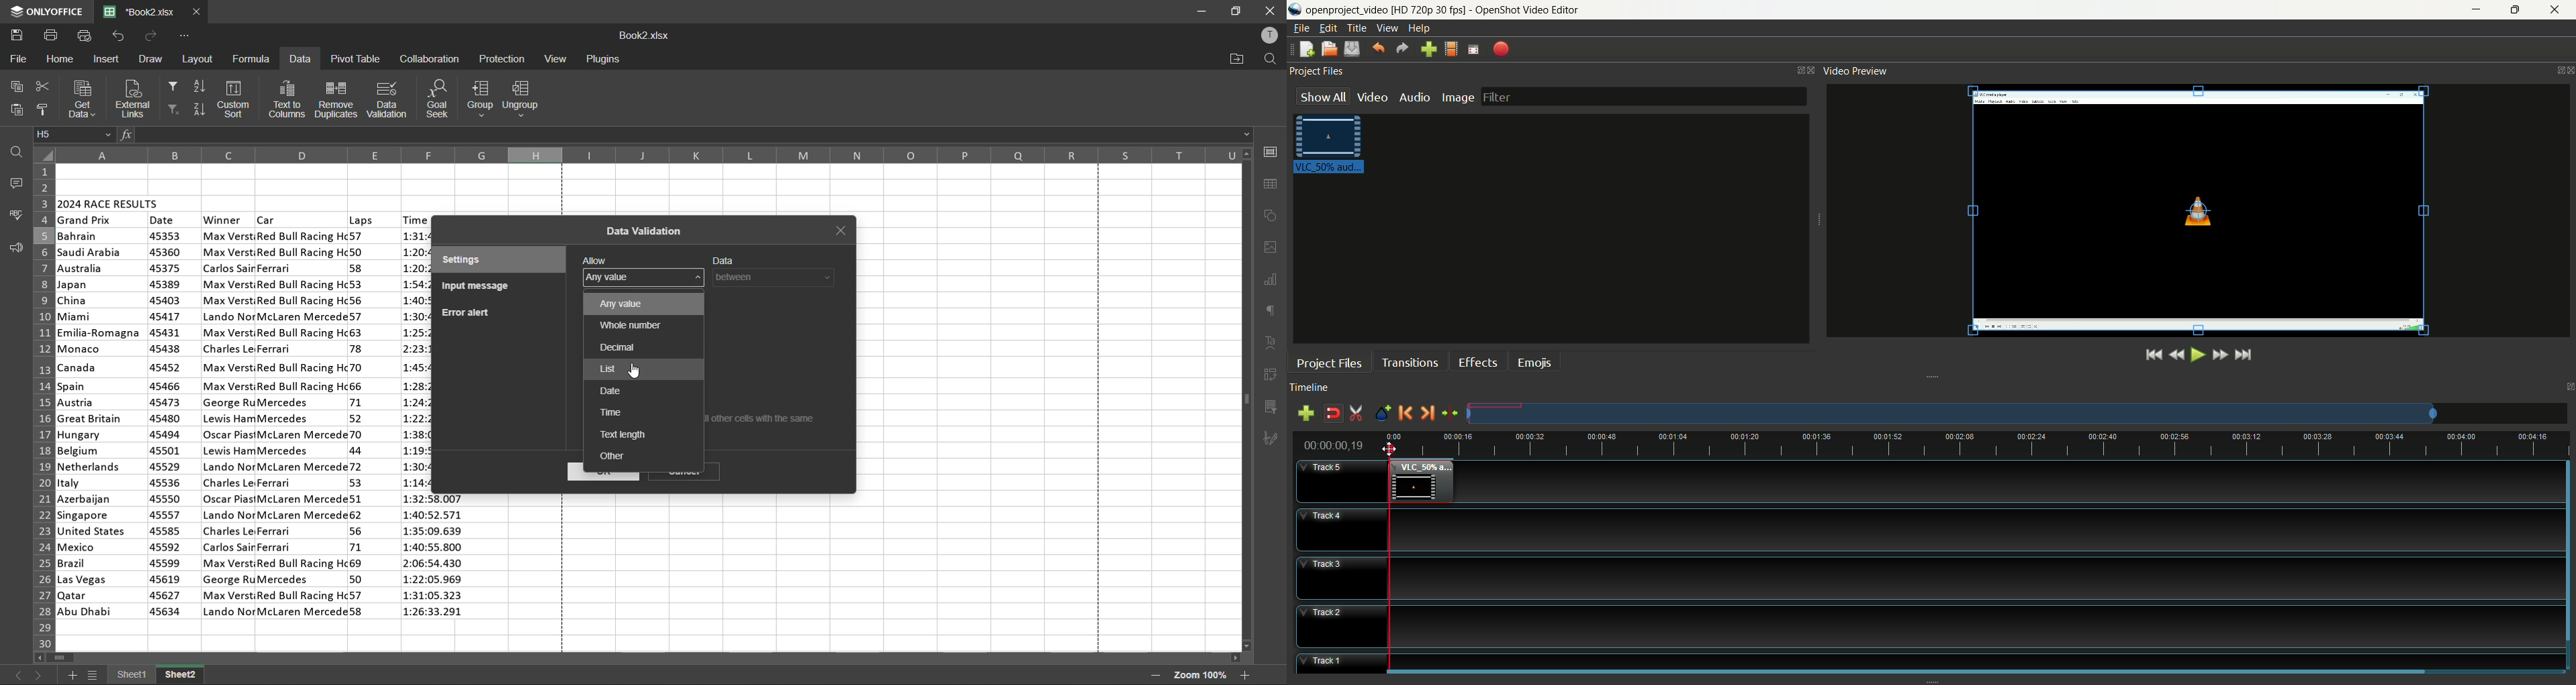  What do you see at coordinates (1270, 151) in the screenshot?
I see `cell settings` at bounding box center [1270, 151].